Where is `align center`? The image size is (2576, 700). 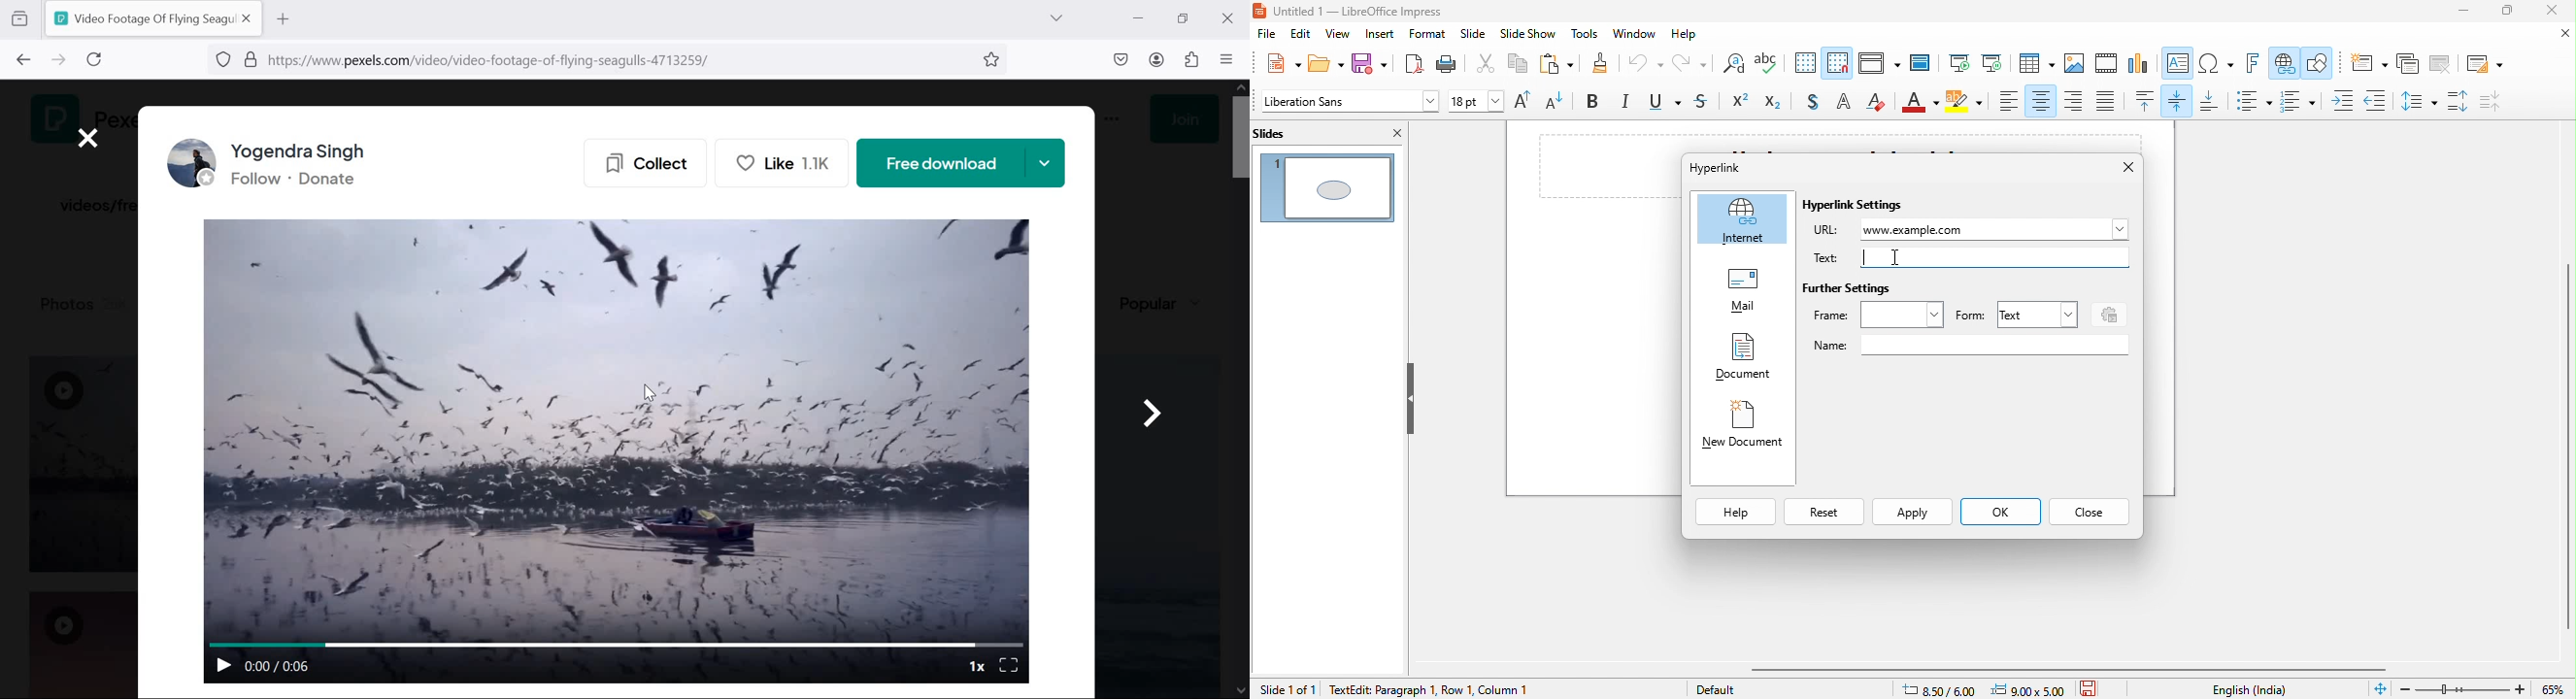 align center is located at coordinates (2041, 101).